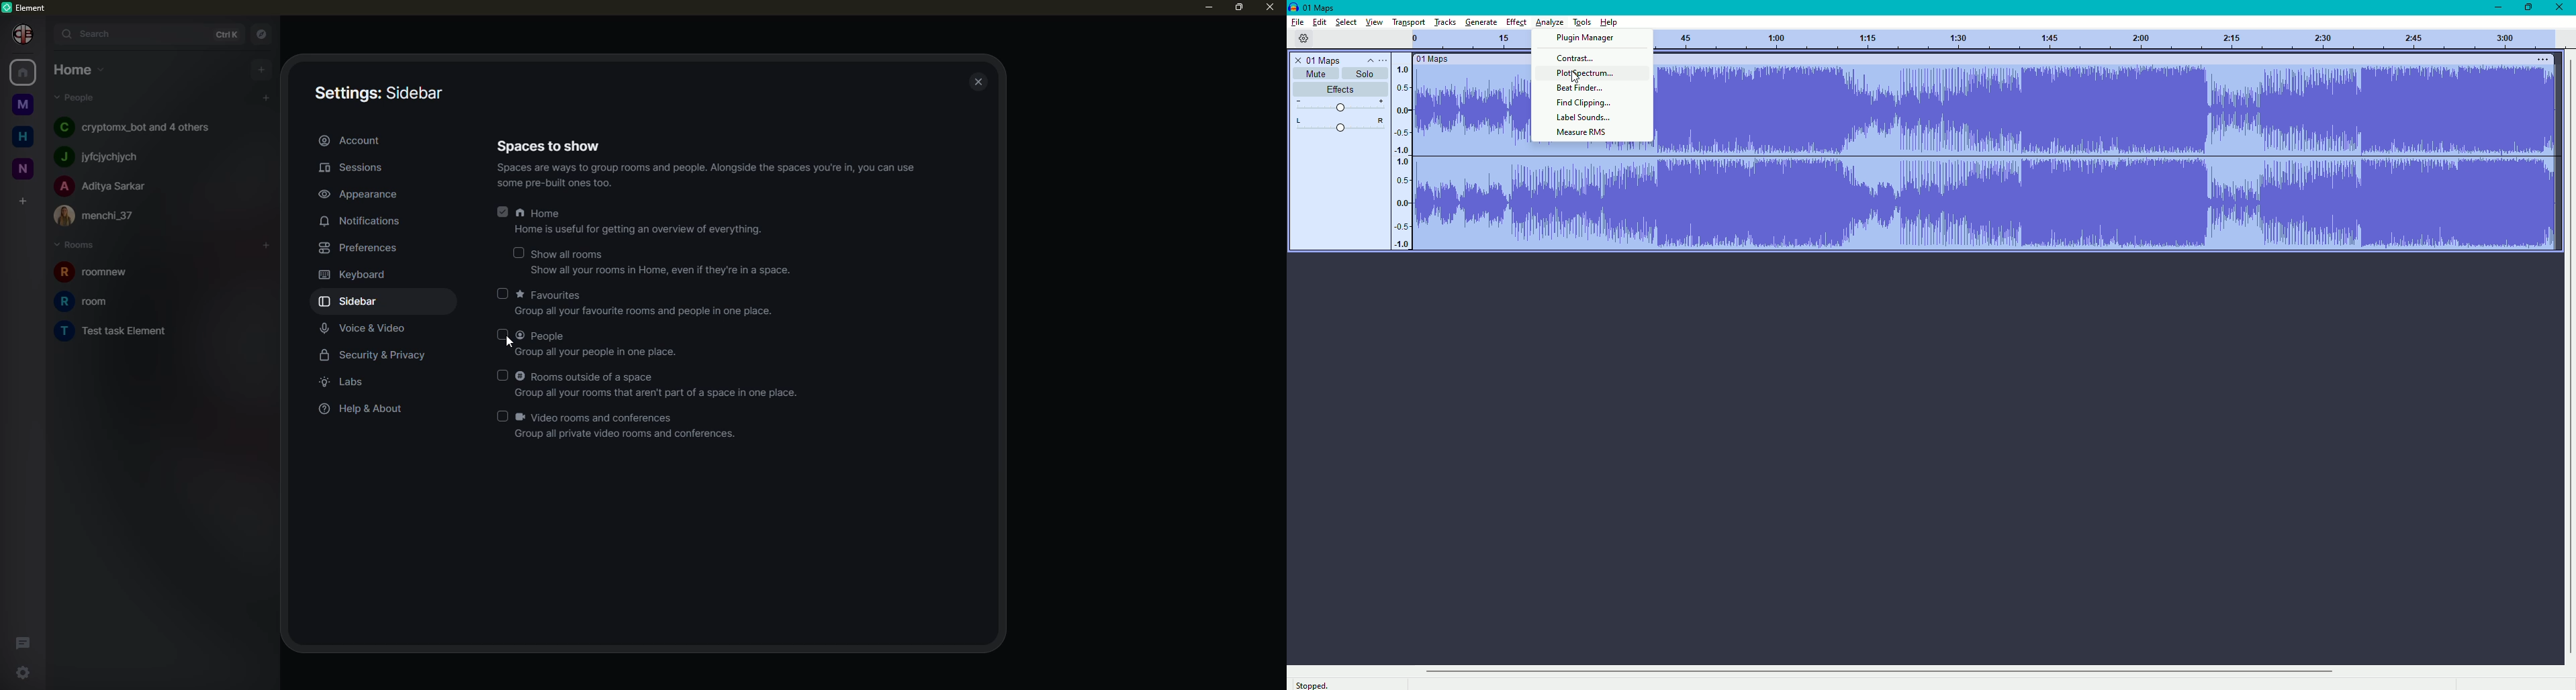 The image size is (2576, 700). I want to click on people, so click(105, 155).